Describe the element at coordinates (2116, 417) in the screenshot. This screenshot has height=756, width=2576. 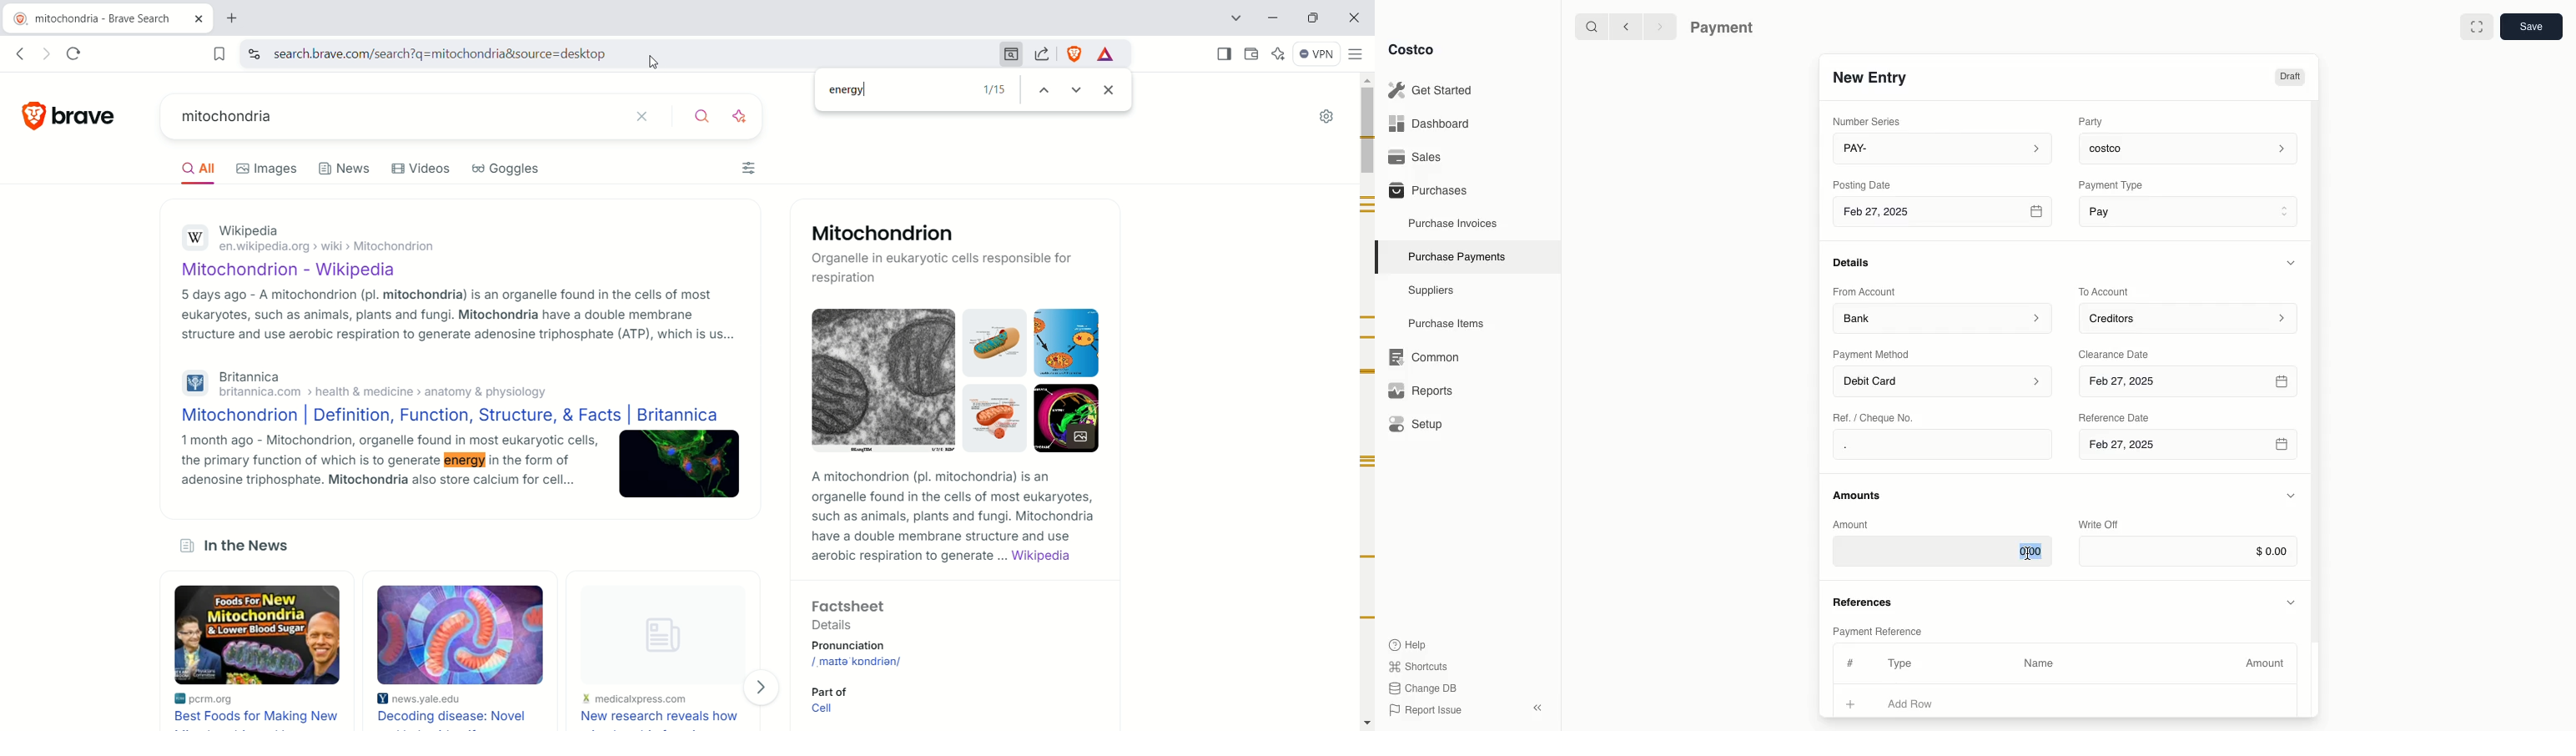
I see `‘Reference Date` at that location.